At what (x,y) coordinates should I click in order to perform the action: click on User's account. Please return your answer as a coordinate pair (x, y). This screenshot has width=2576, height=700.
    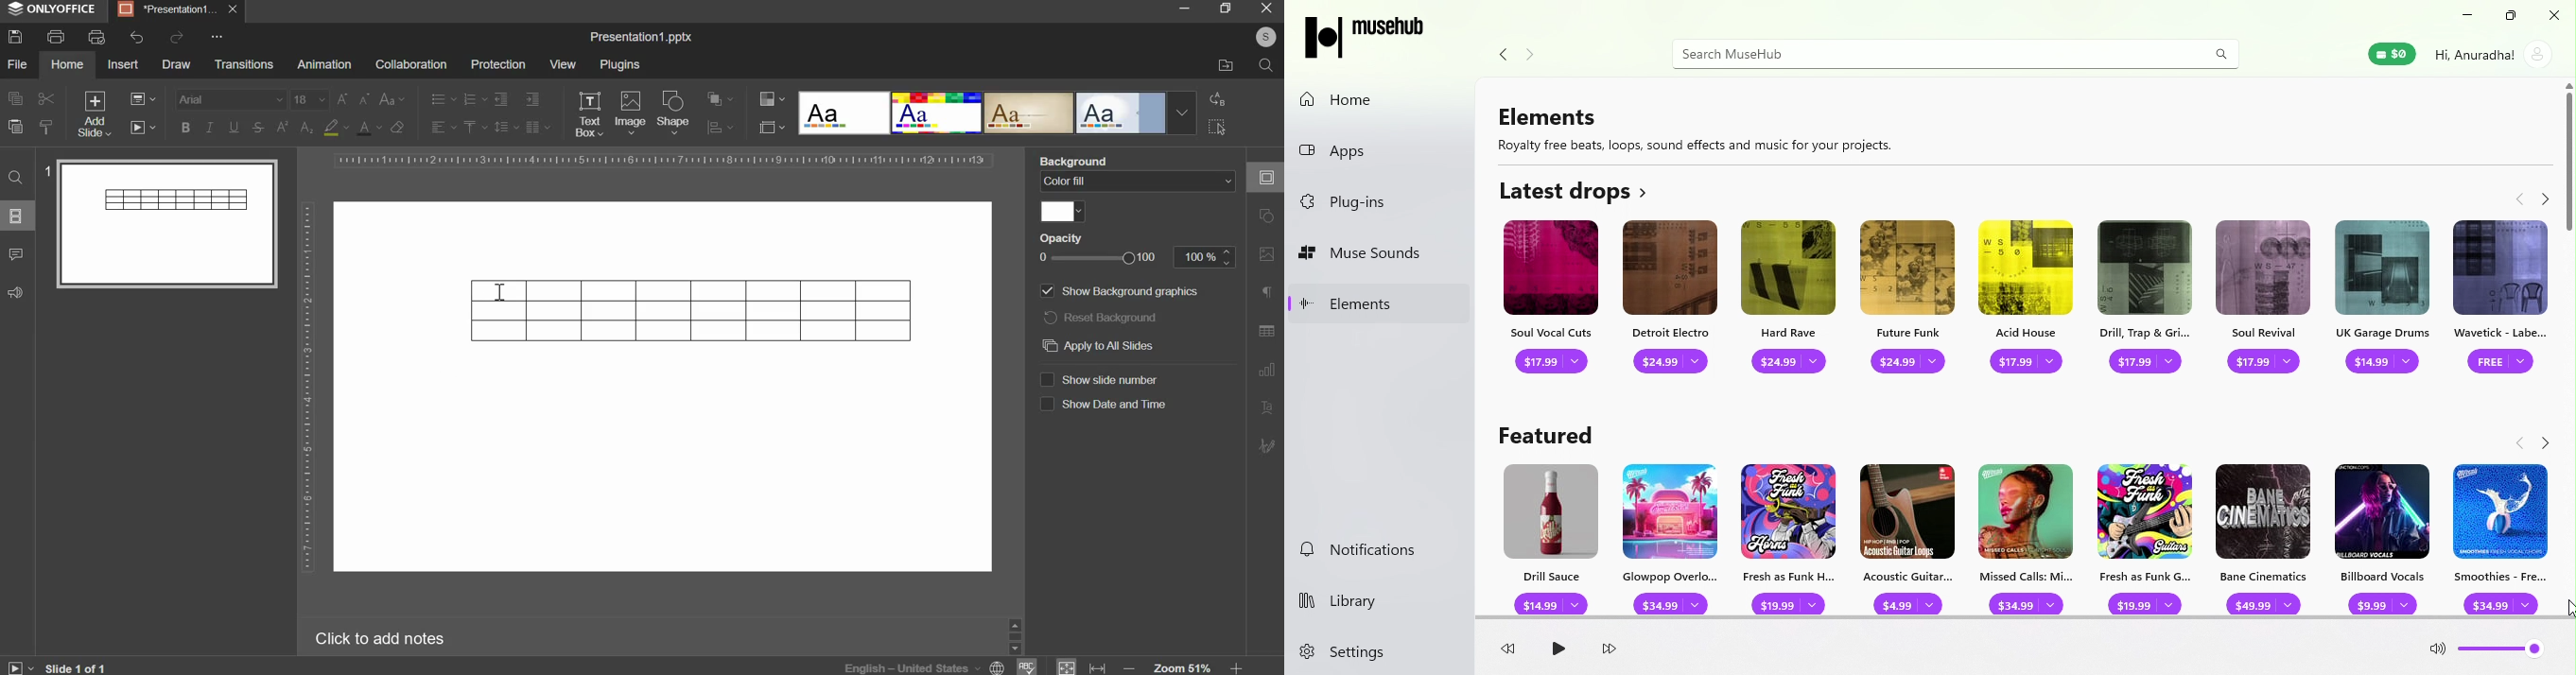
    Looking at the image, I should click on (1266, 36).